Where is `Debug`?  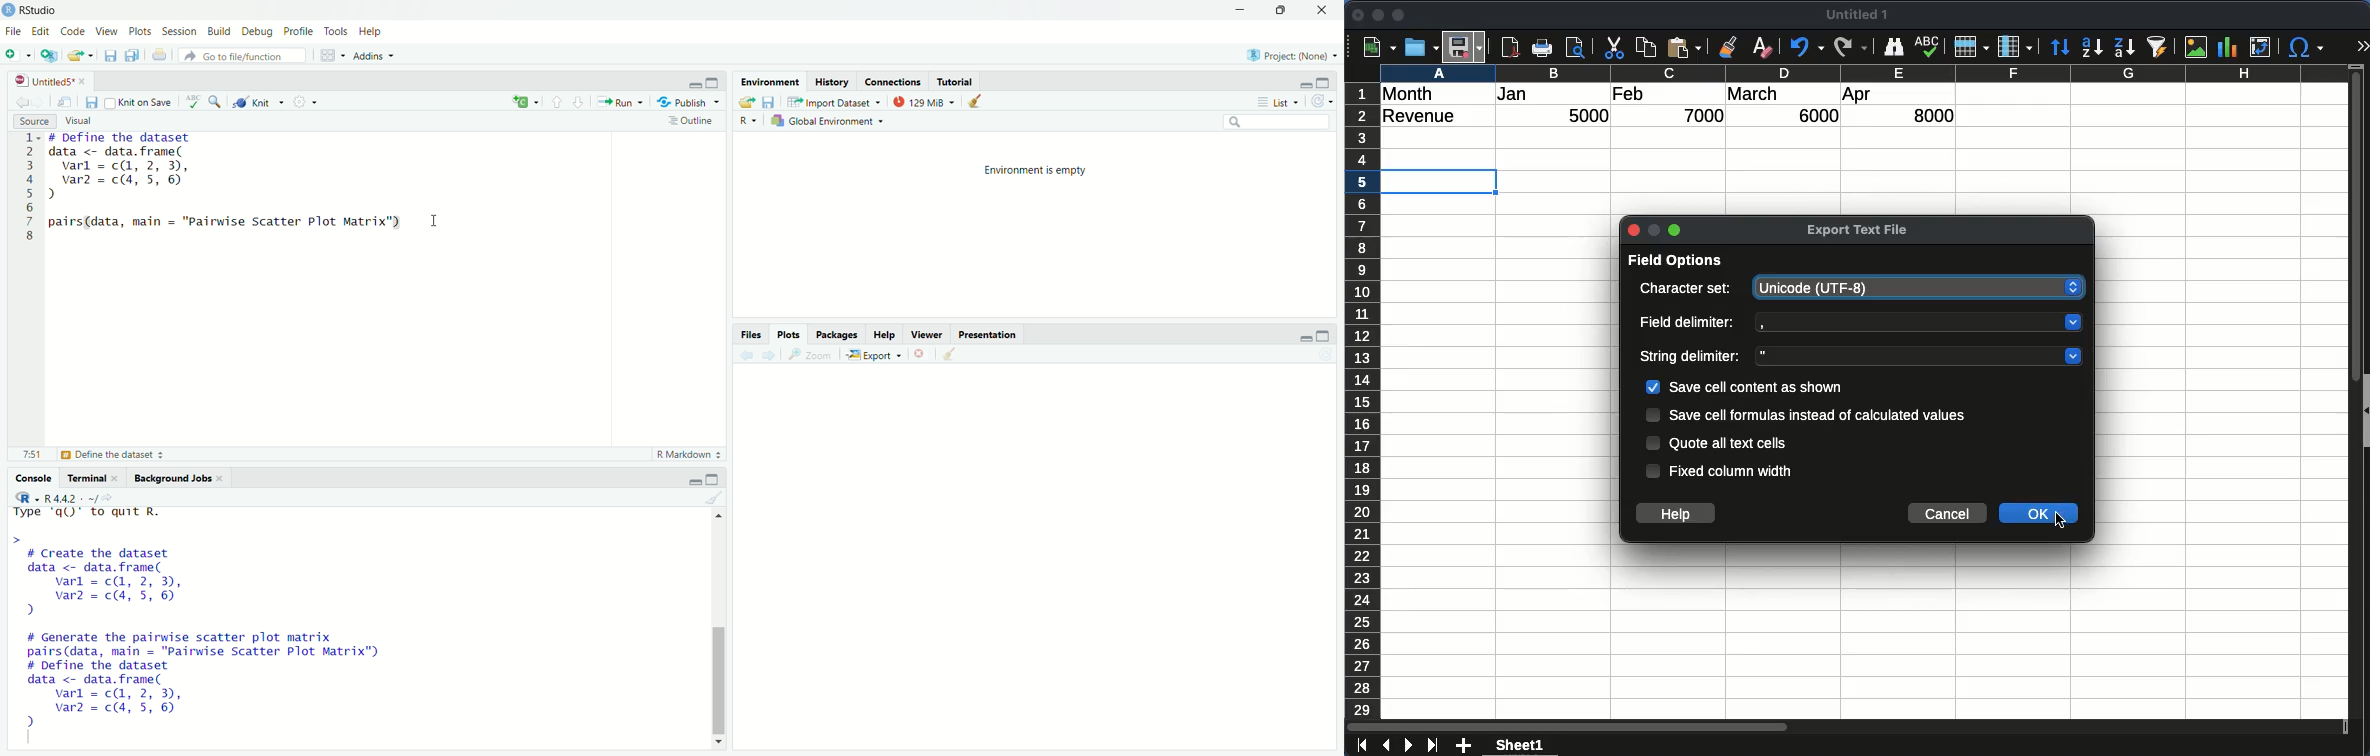 Debug is located at coordinates (258, 32).